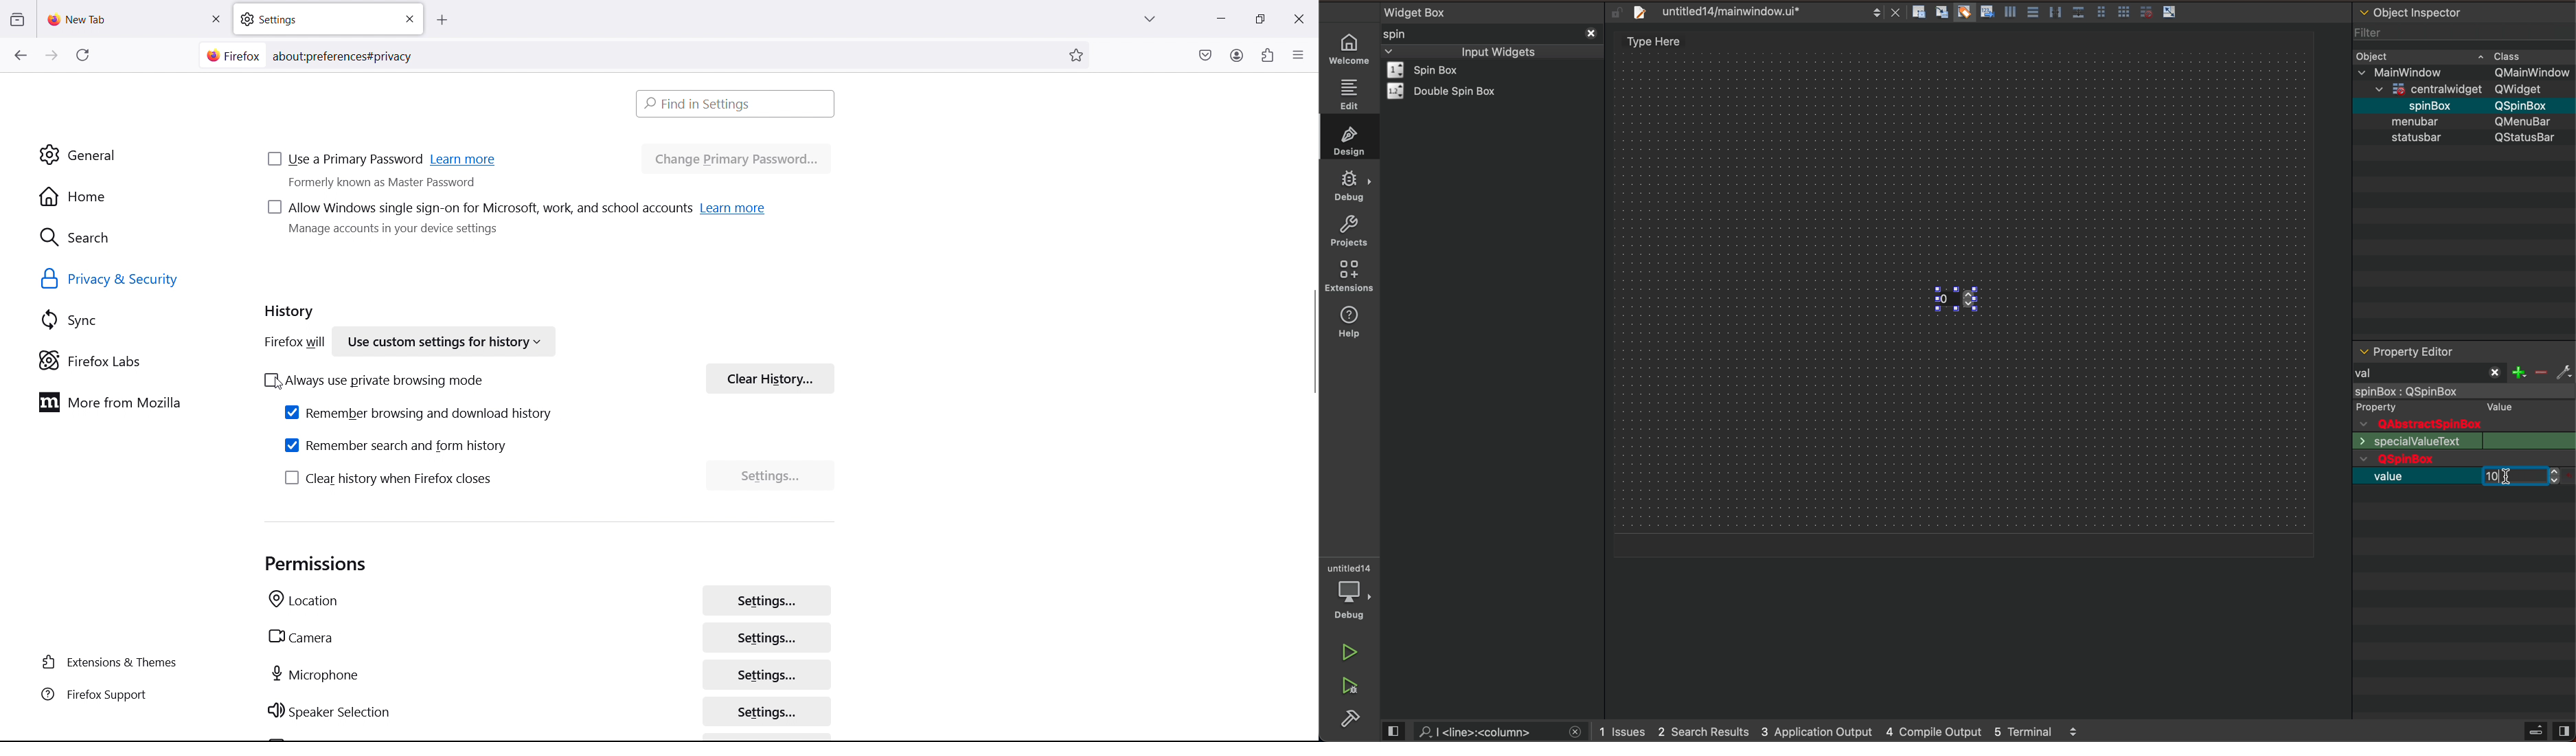  What do you see at coordinates (477, 210) in the screenshot?
I see `allow windows single sign-in fpr microsoft, work, and school accounts checkbox` at bounding box center [477, 210].